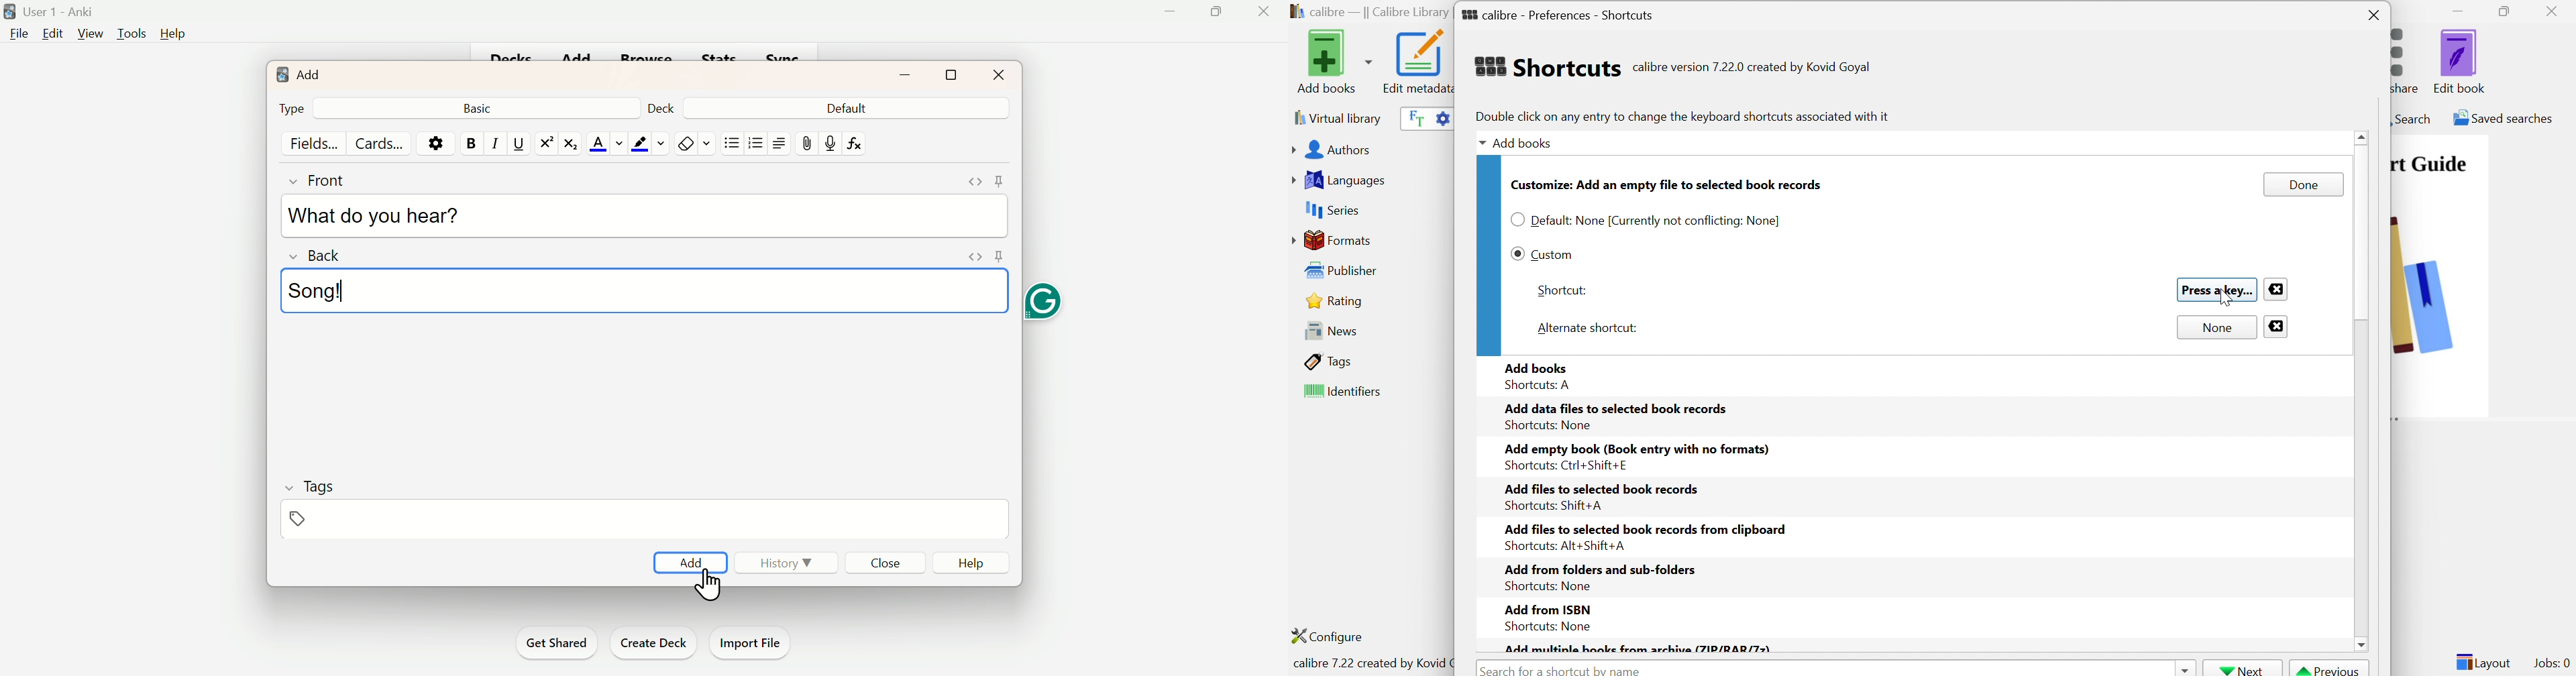 The image size is (2576, 700). I want to click on fx, so click(859, 143).